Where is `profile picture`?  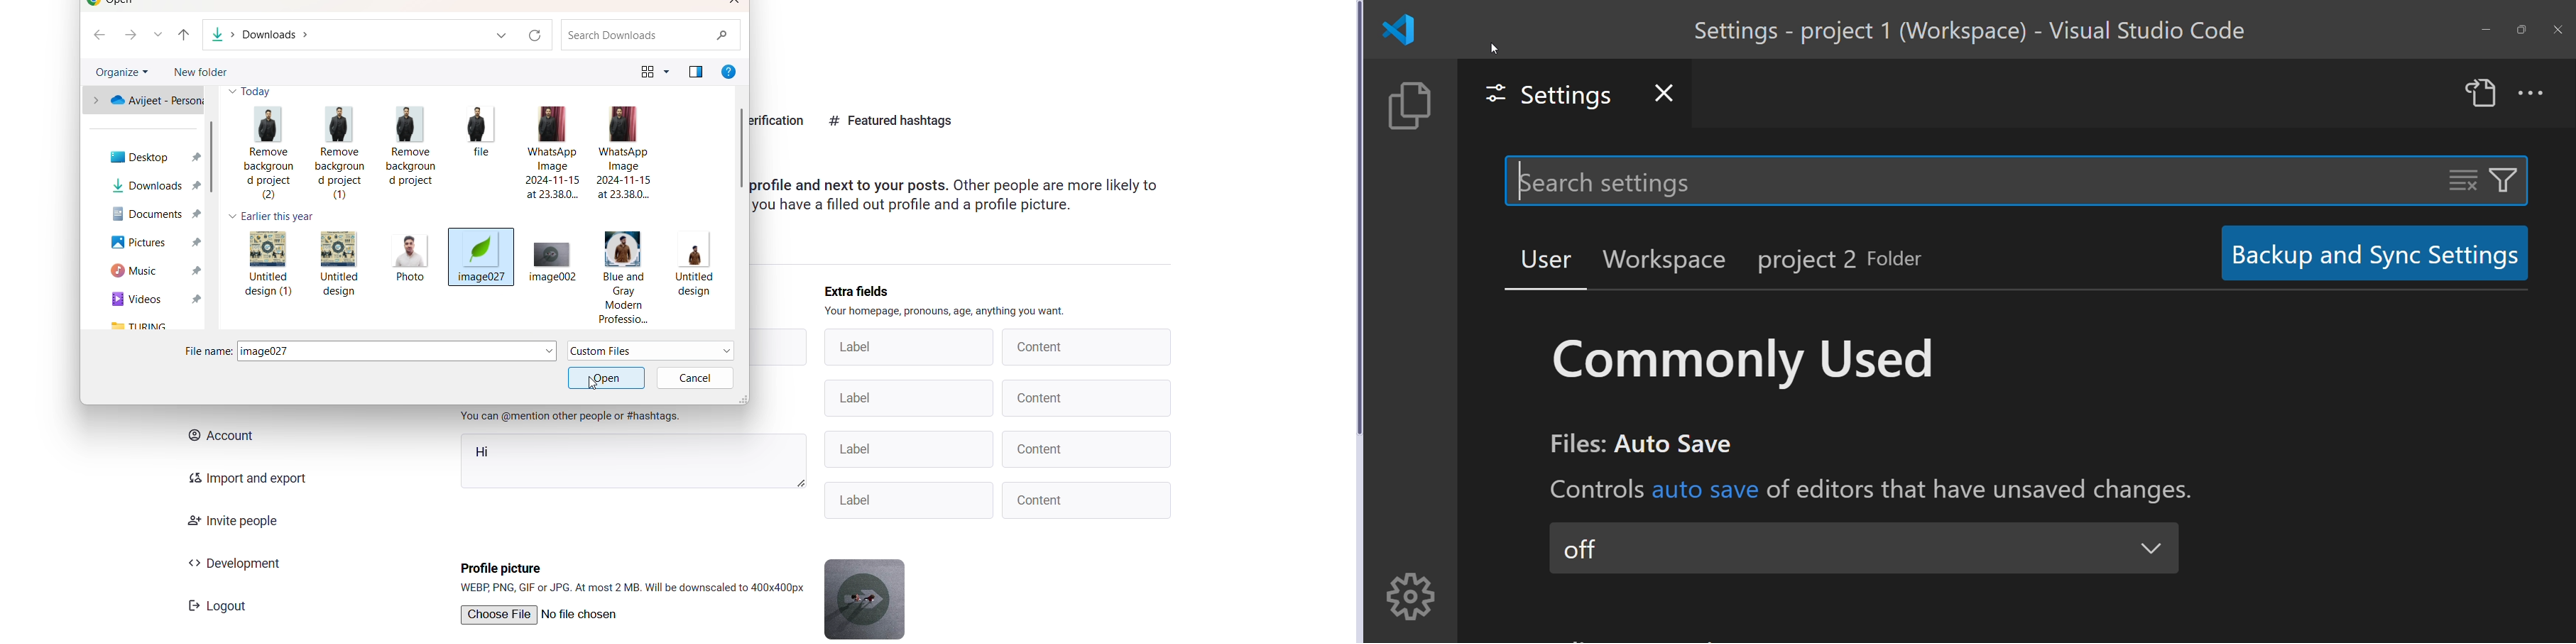
profile picture is located at coordinates (502, 566).